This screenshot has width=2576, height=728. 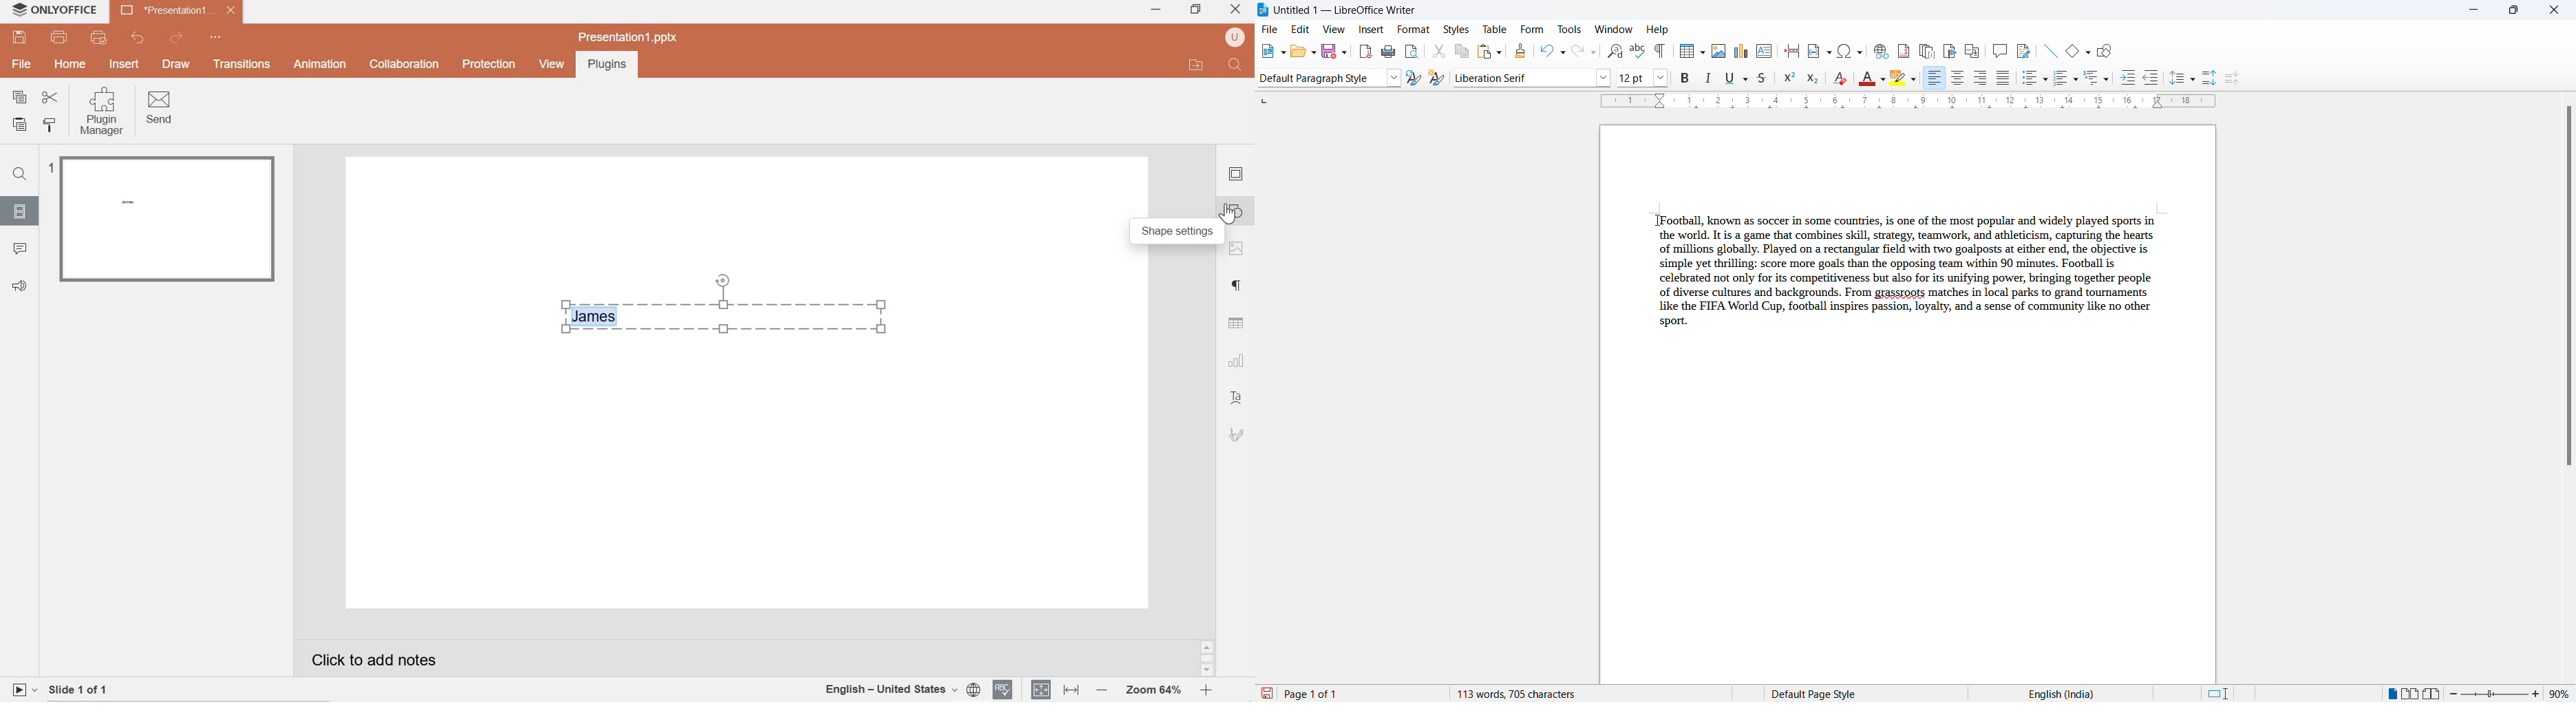 What do you see at coordinates (1412, 30) in the screenshot?
I see `format` at bounding box center [1412, 30].